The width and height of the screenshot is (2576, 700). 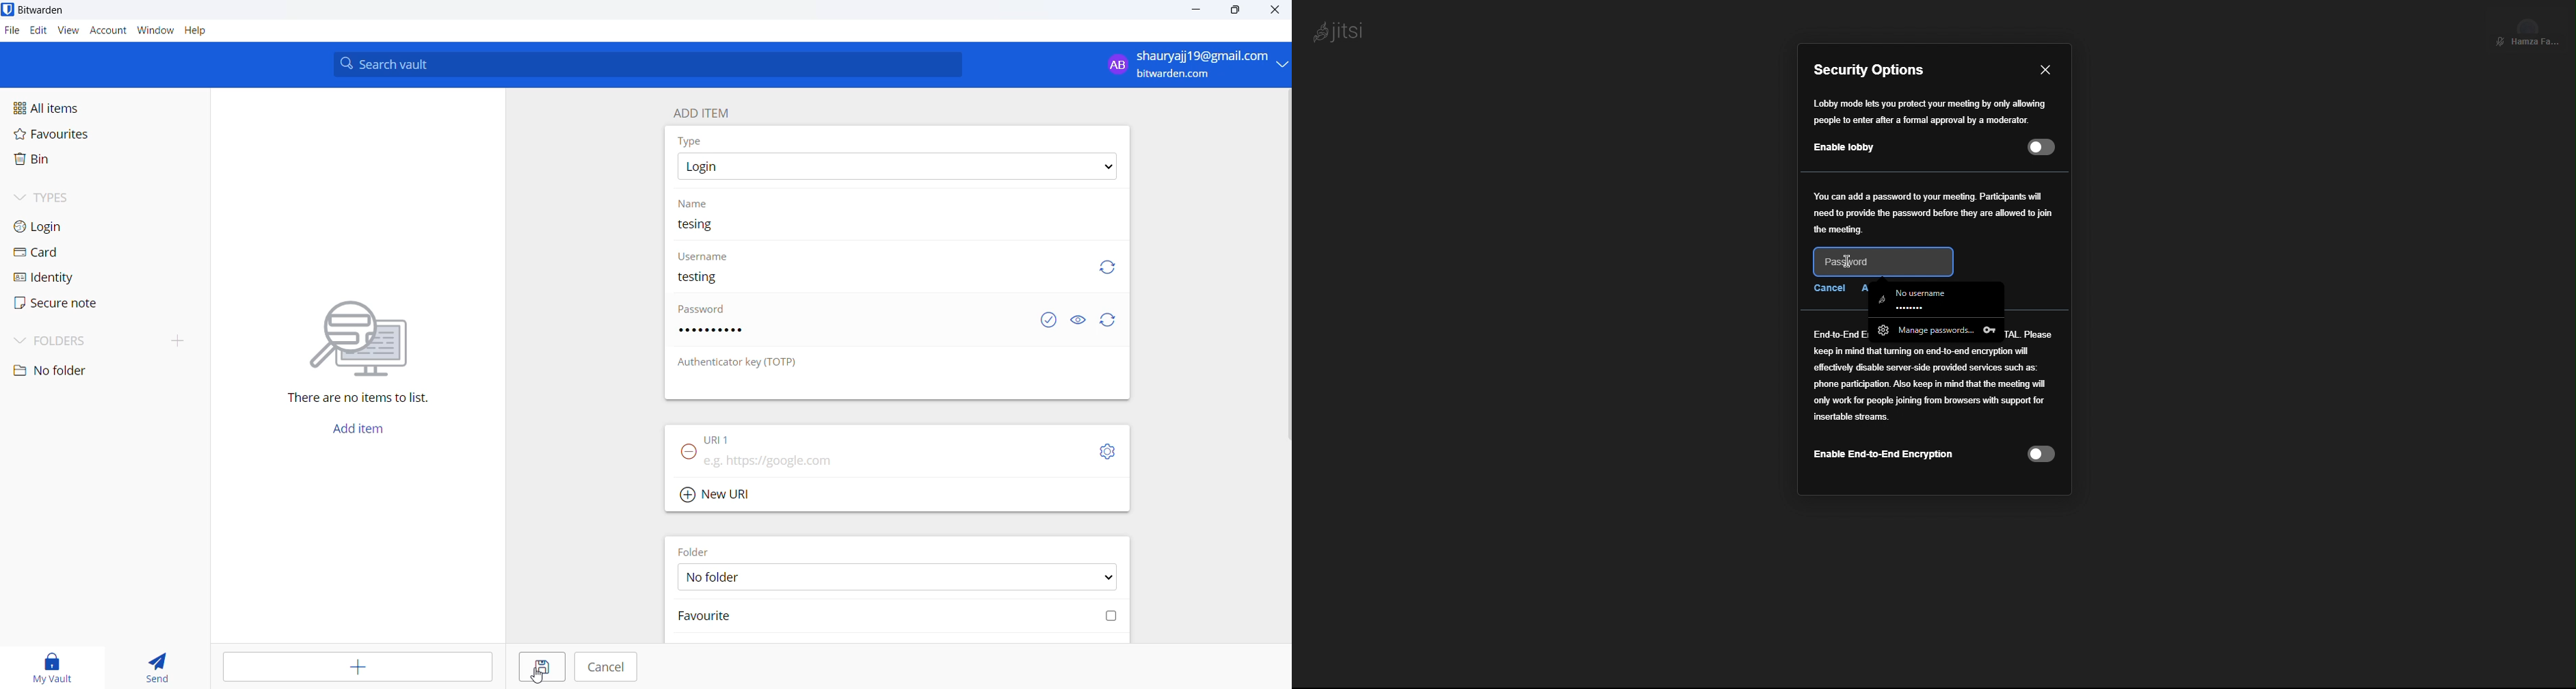 I want to click on type heading, so click(x=693, y=142).